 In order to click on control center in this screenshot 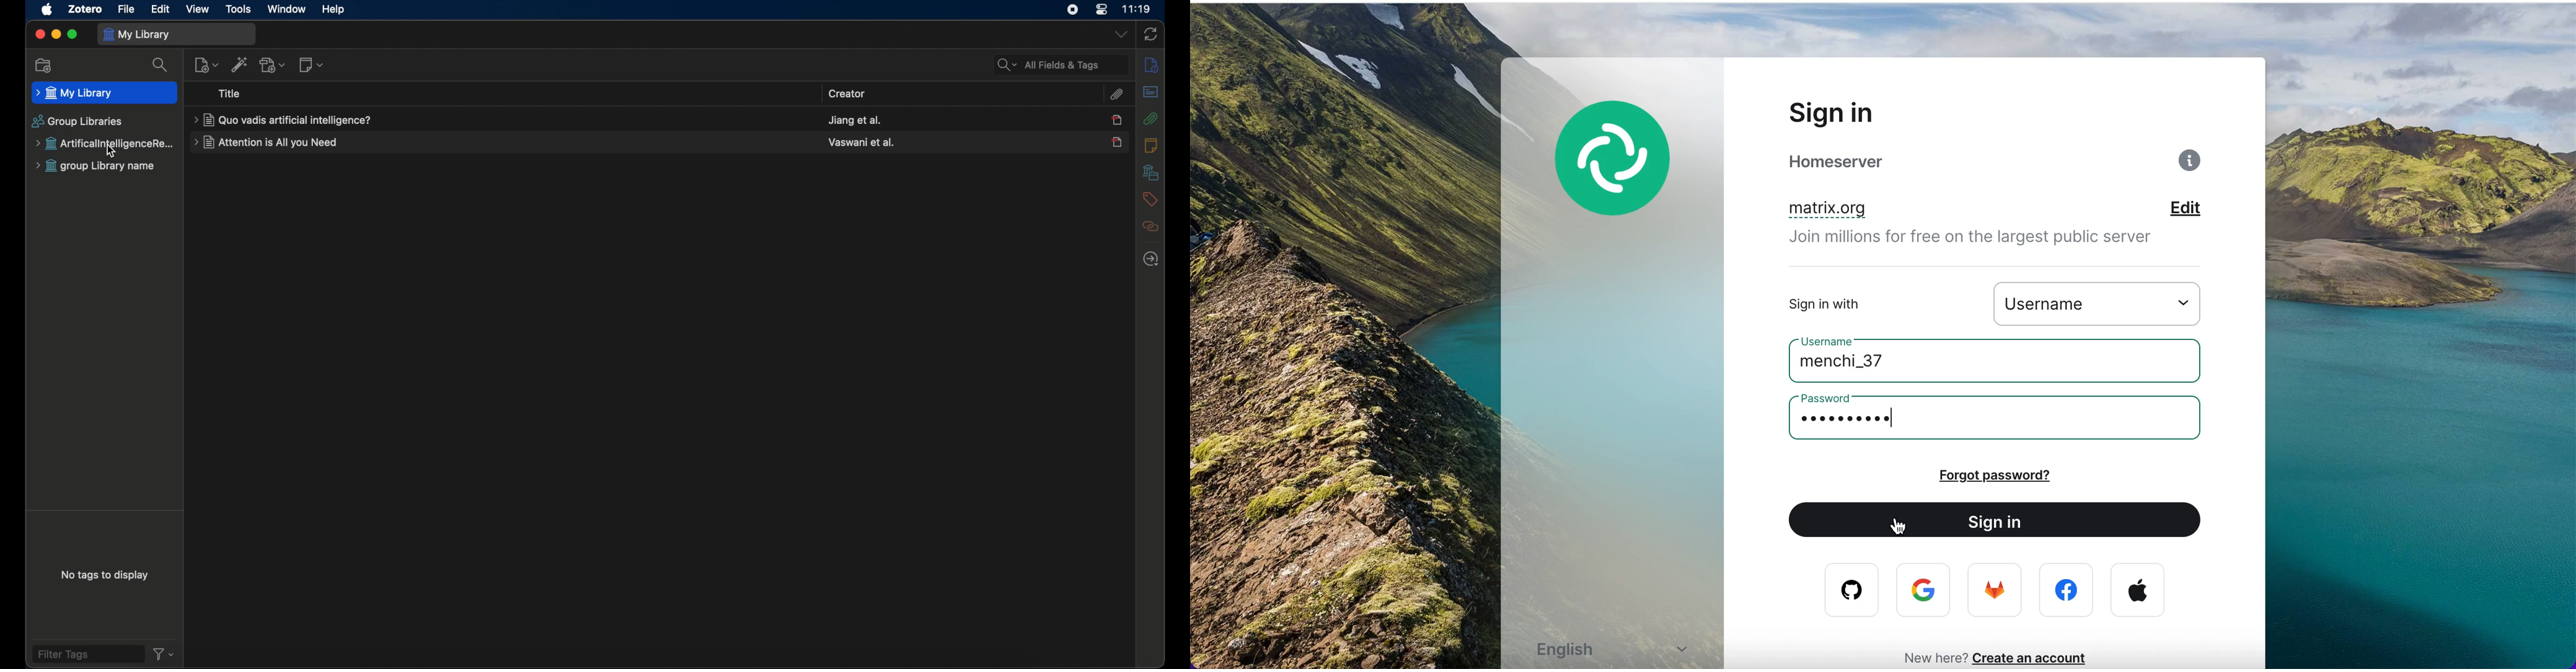, I will do `click(1101, 9)`.